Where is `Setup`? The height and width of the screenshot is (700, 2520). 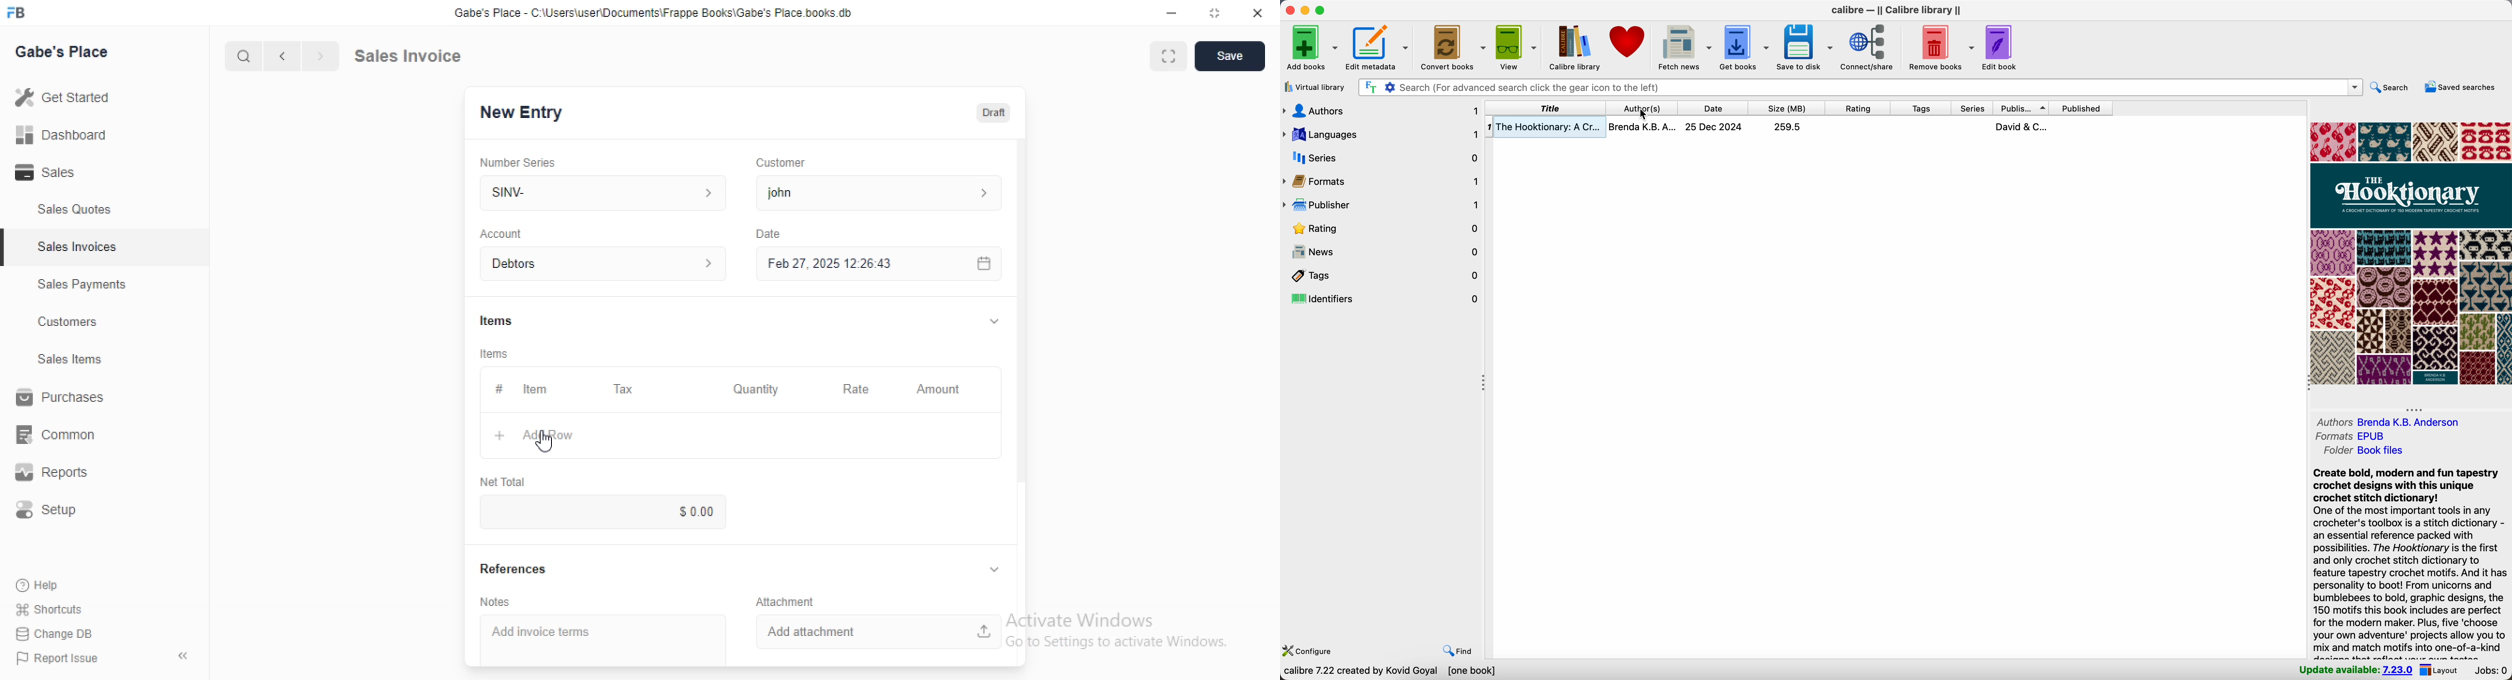
Setup is located at coordinates (48, 507).